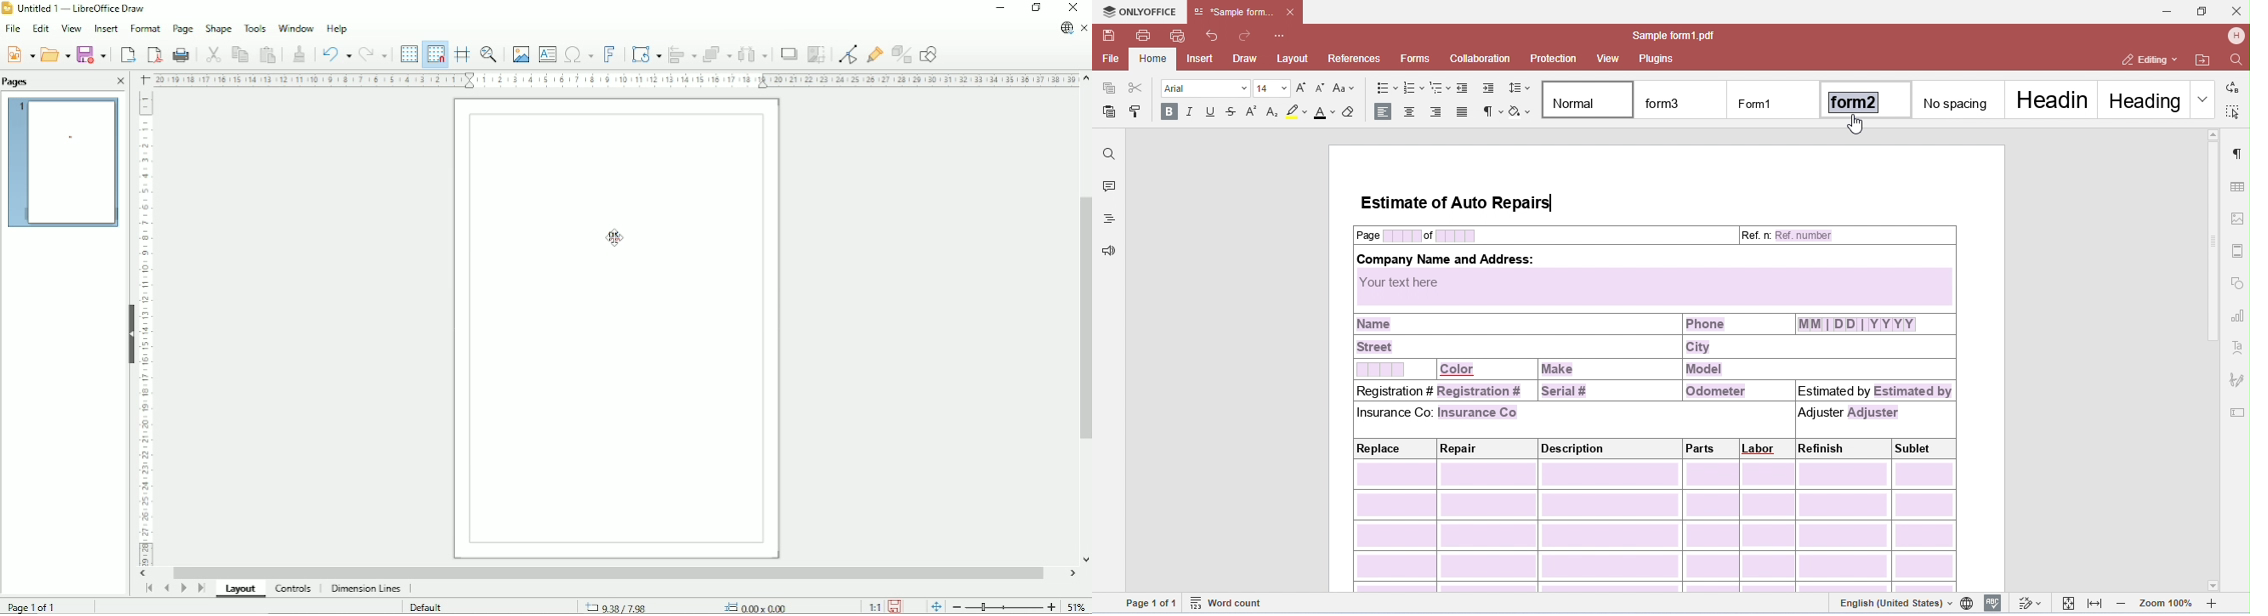  Describe the element at coordinates (334, 54) in the screenshot. I see `Undo` at that location.